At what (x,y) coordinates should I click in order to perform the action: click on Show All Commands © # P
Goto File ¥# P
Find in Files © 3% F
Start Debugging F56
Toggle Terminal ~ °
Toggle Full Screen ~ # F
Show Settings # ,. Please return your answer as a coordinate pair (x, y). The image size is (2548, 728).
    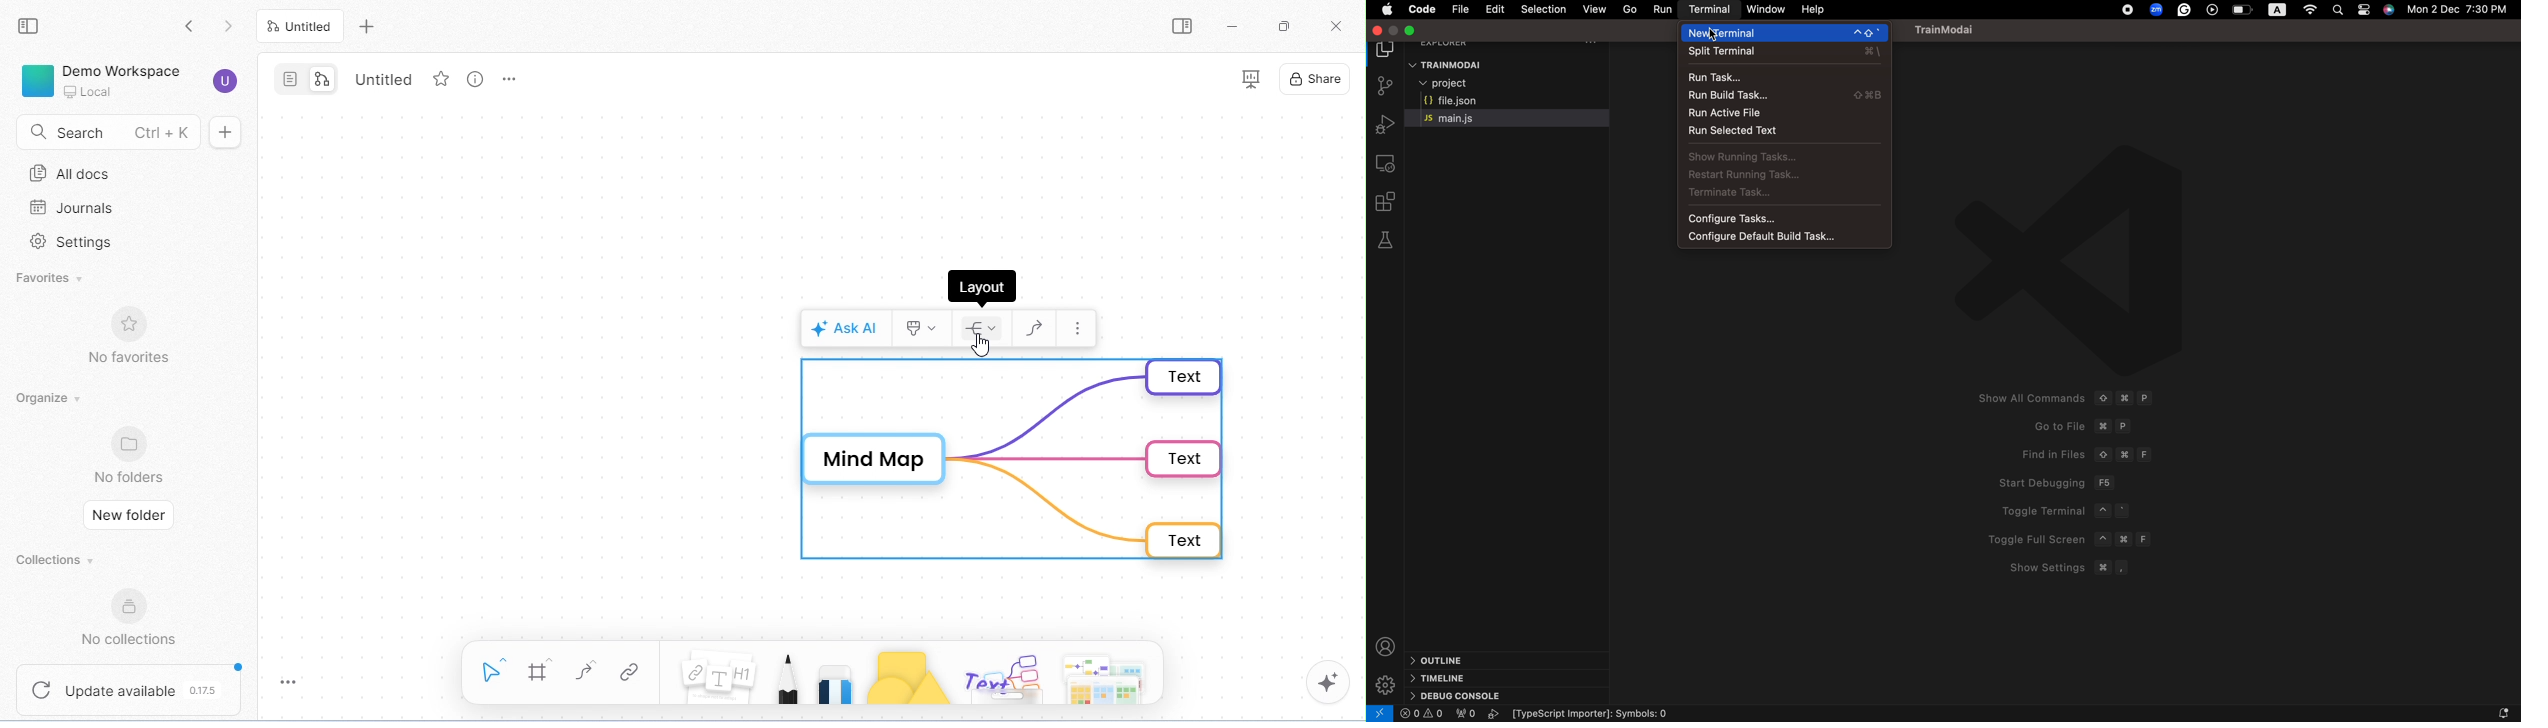
    Looking at the image, I should click on (2060, 397).